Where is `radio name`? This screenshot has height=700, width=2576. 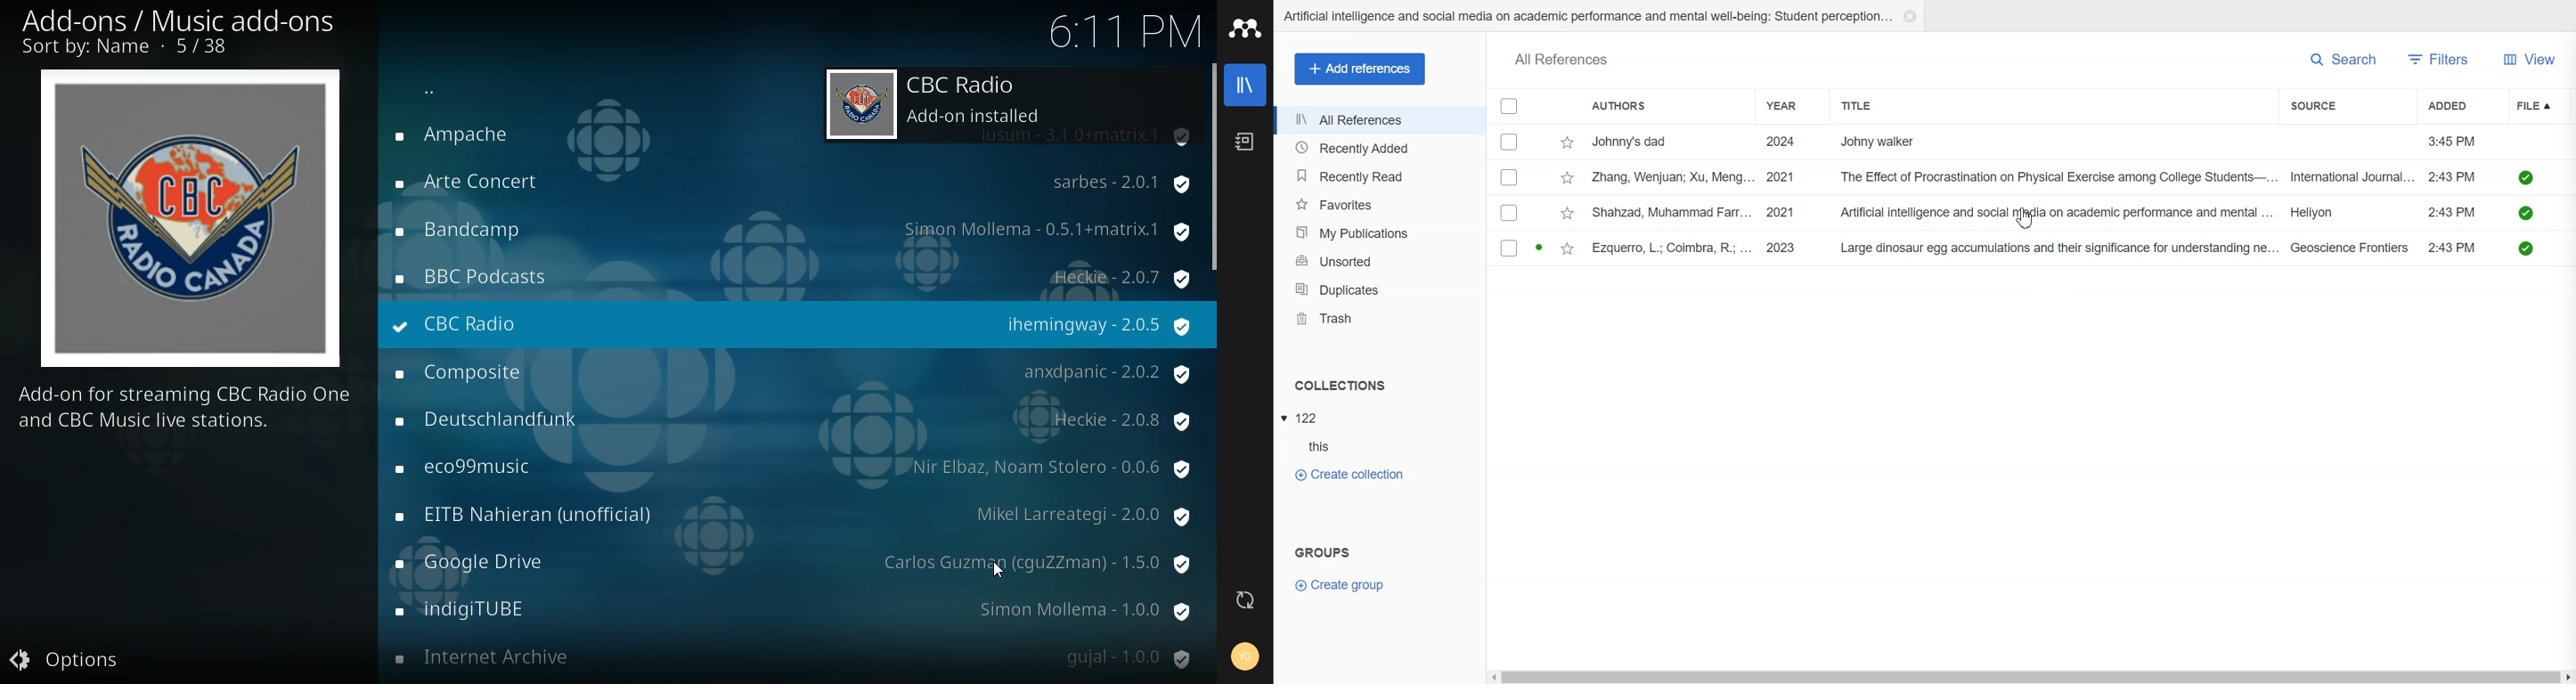 radio name is located at coordinates (476, 323).